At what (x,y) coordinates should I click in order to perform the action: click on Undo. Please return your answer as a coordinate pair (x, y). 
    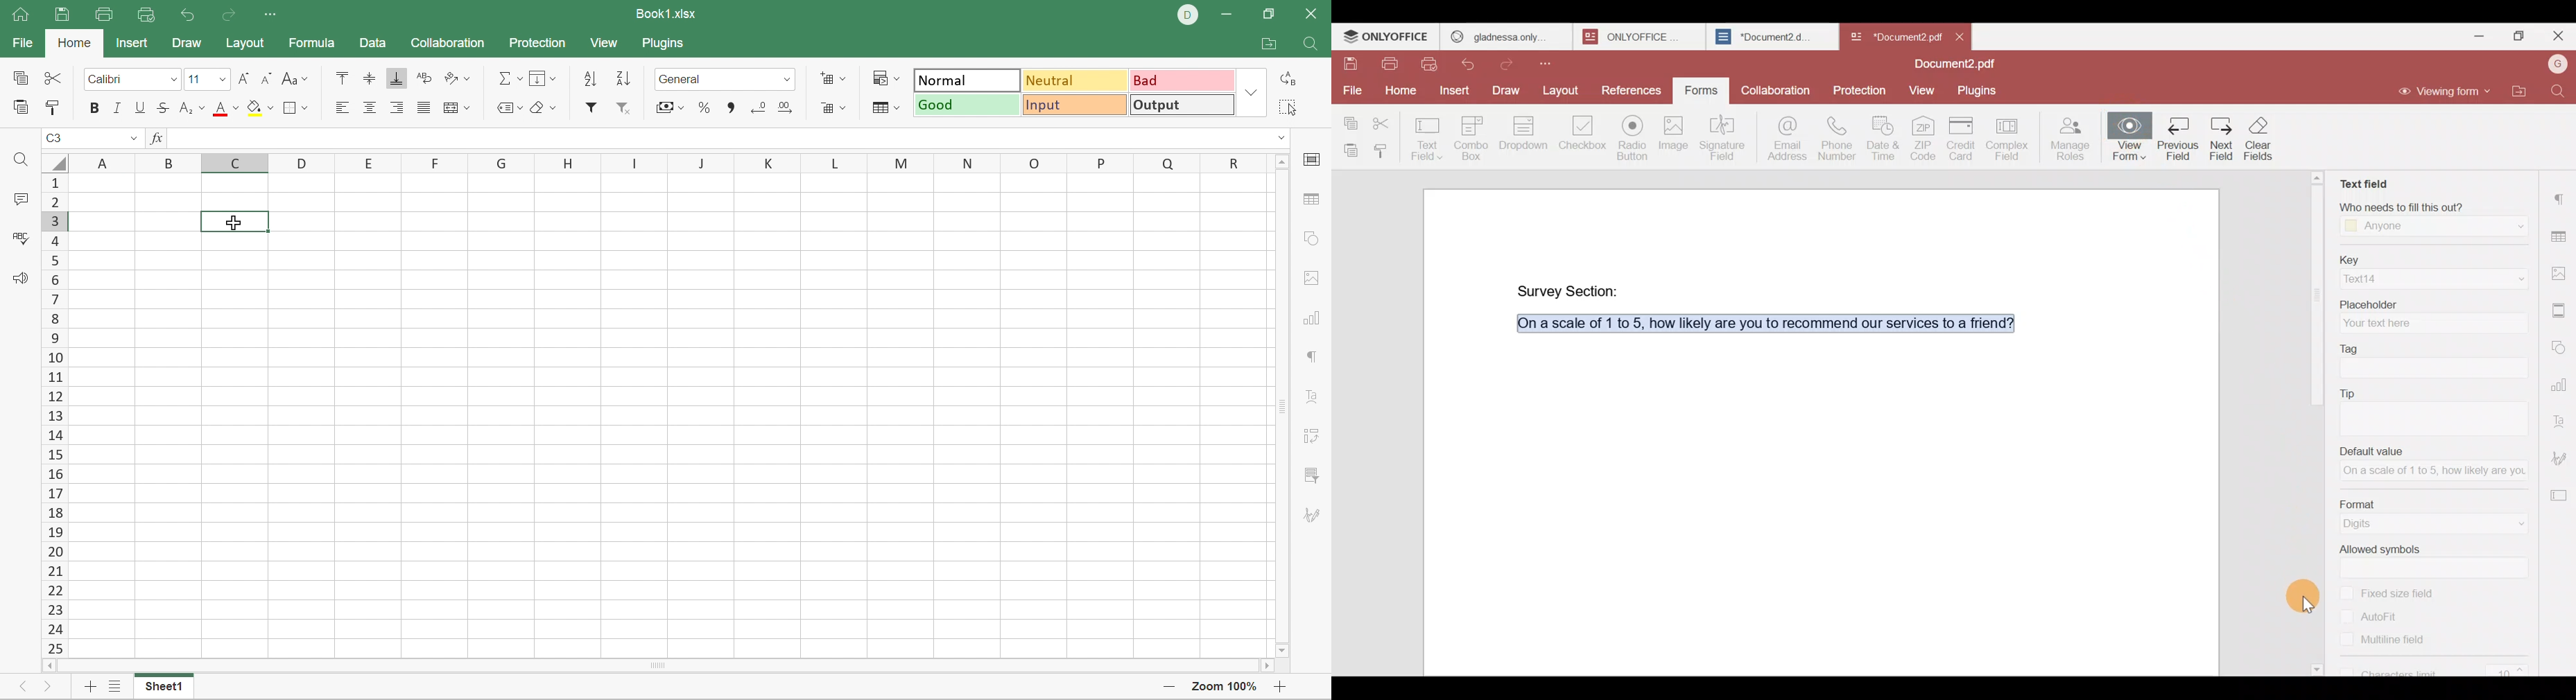
    Looking at the image, I should click on (1471, 65).